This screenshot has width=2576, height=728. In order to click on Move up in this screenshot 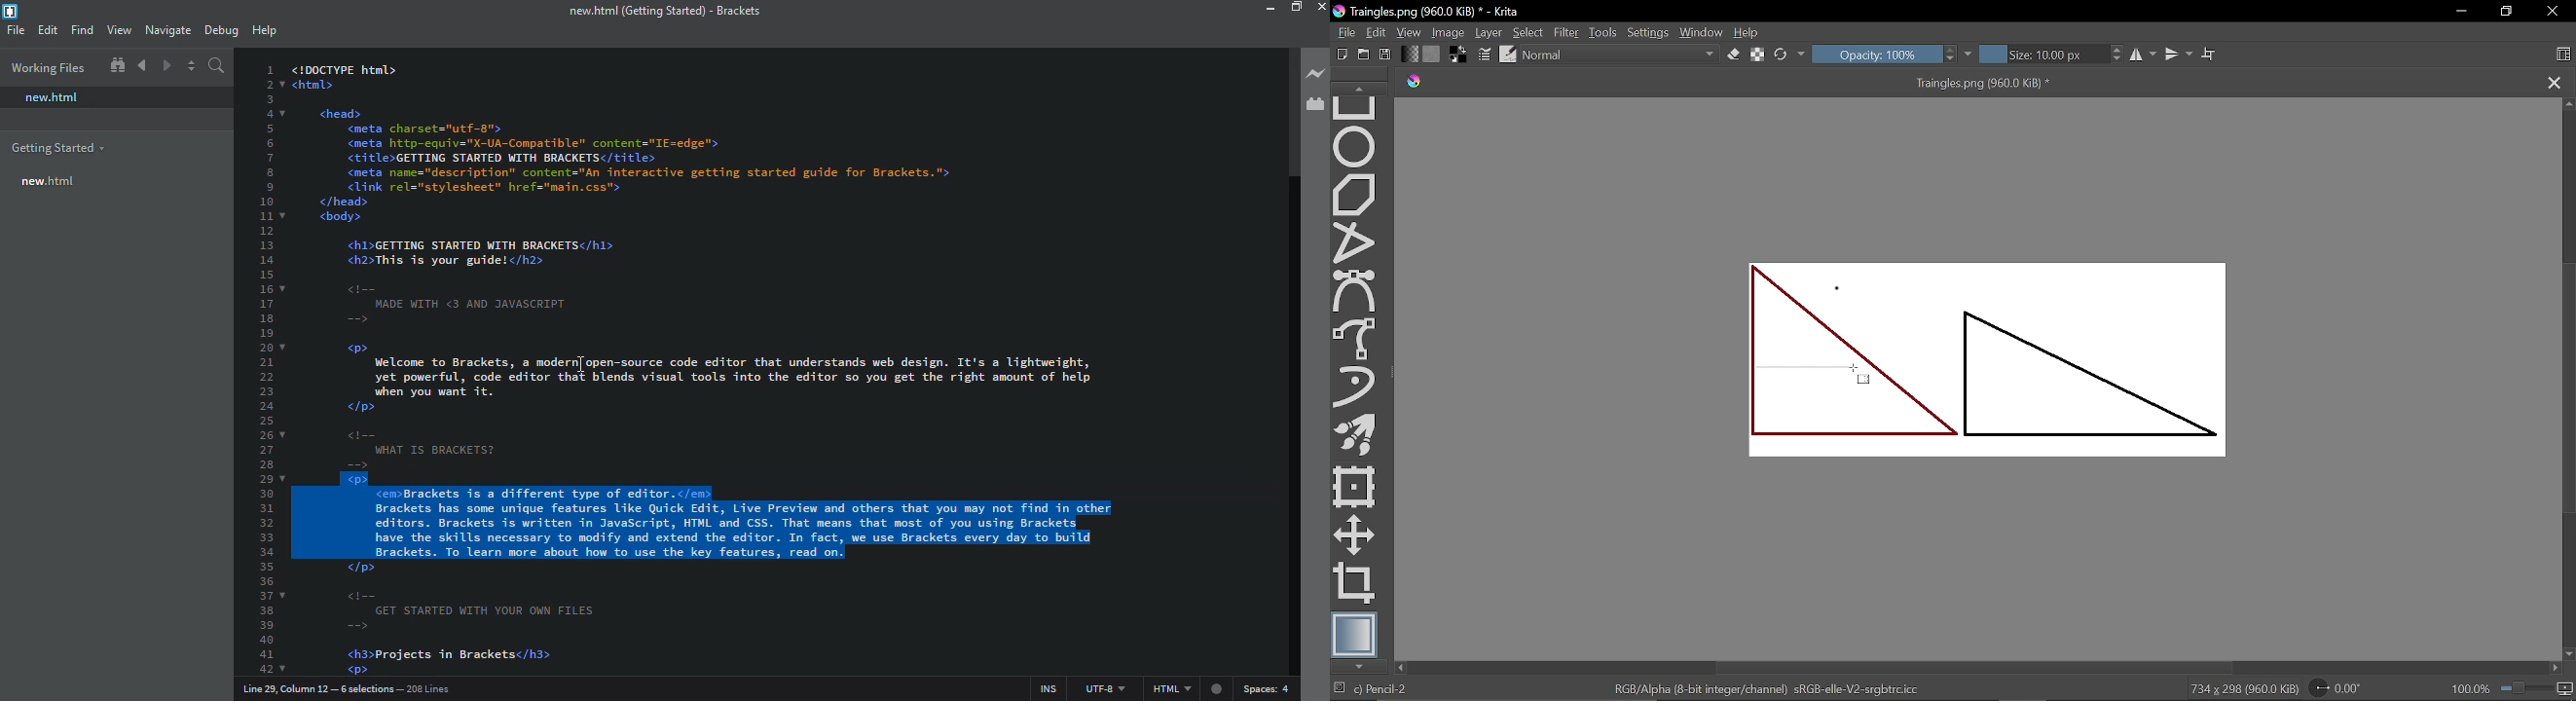, I will do `click(2568, 104)`.